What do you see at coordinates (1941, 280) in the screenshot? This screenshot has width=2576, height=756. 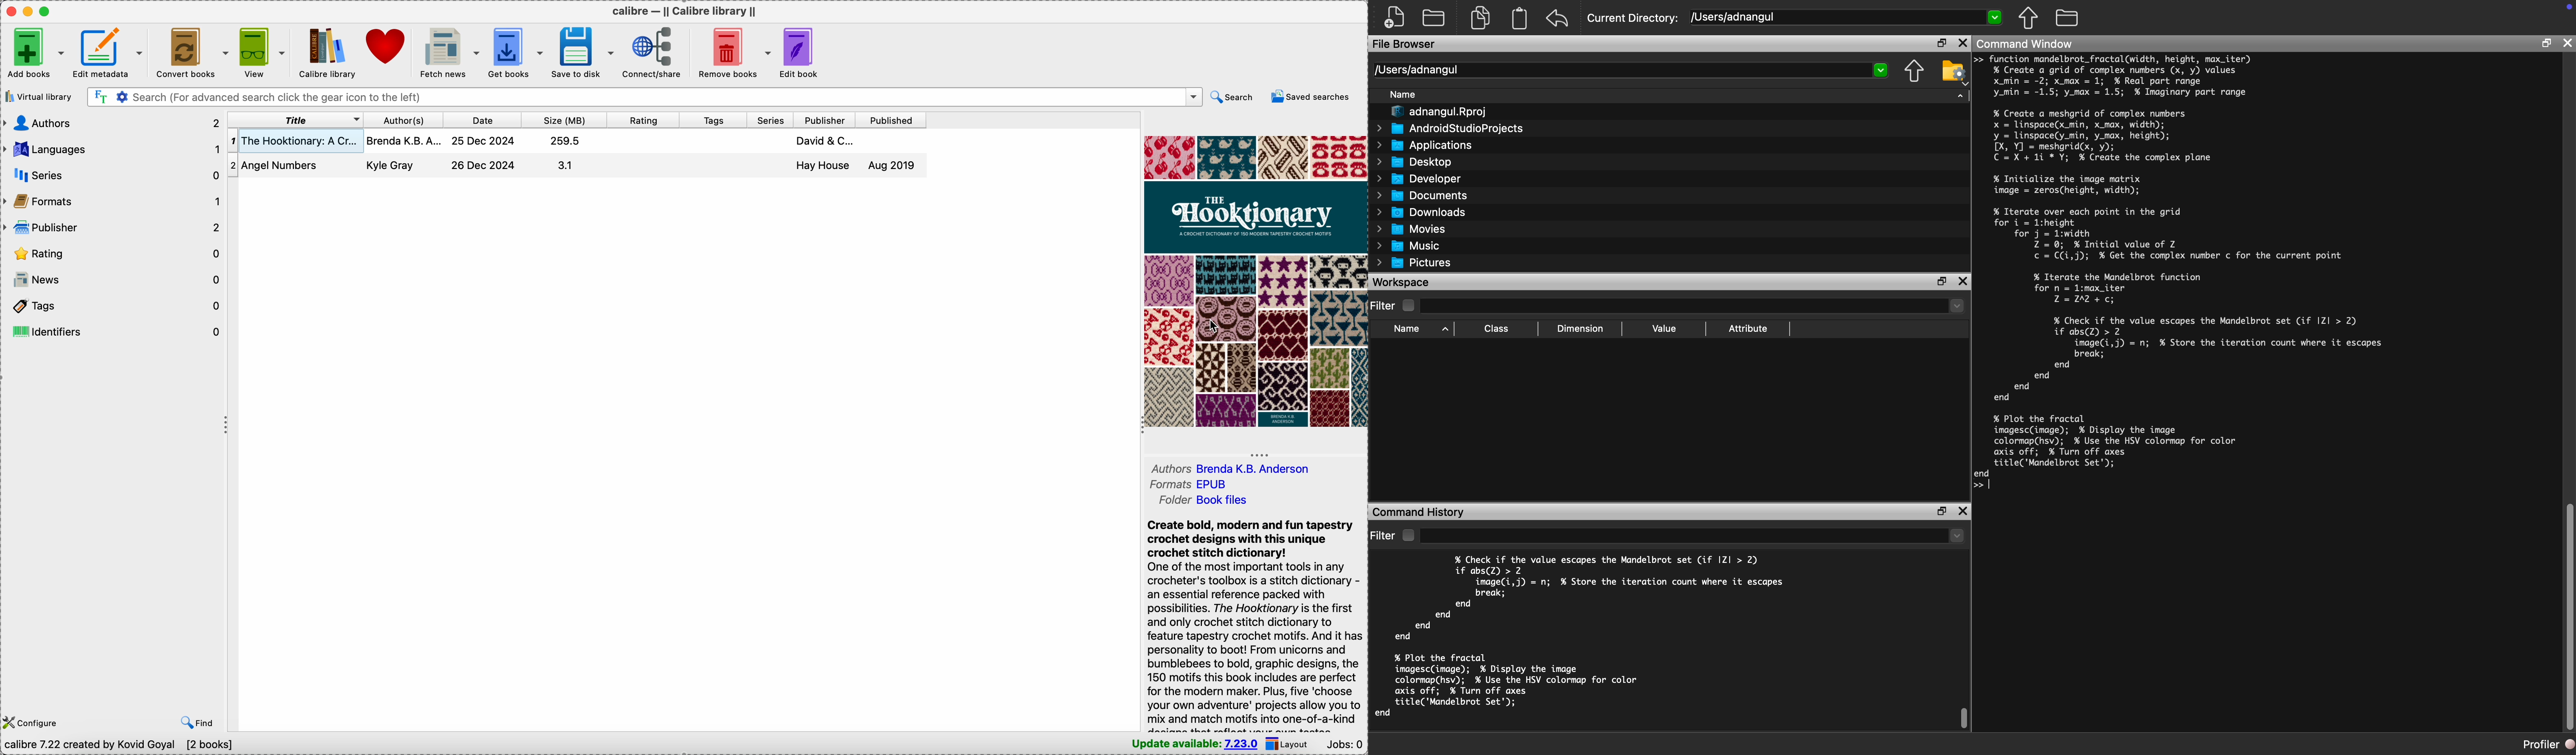 I see `Restore Down` at bounding box center [1941, 280].